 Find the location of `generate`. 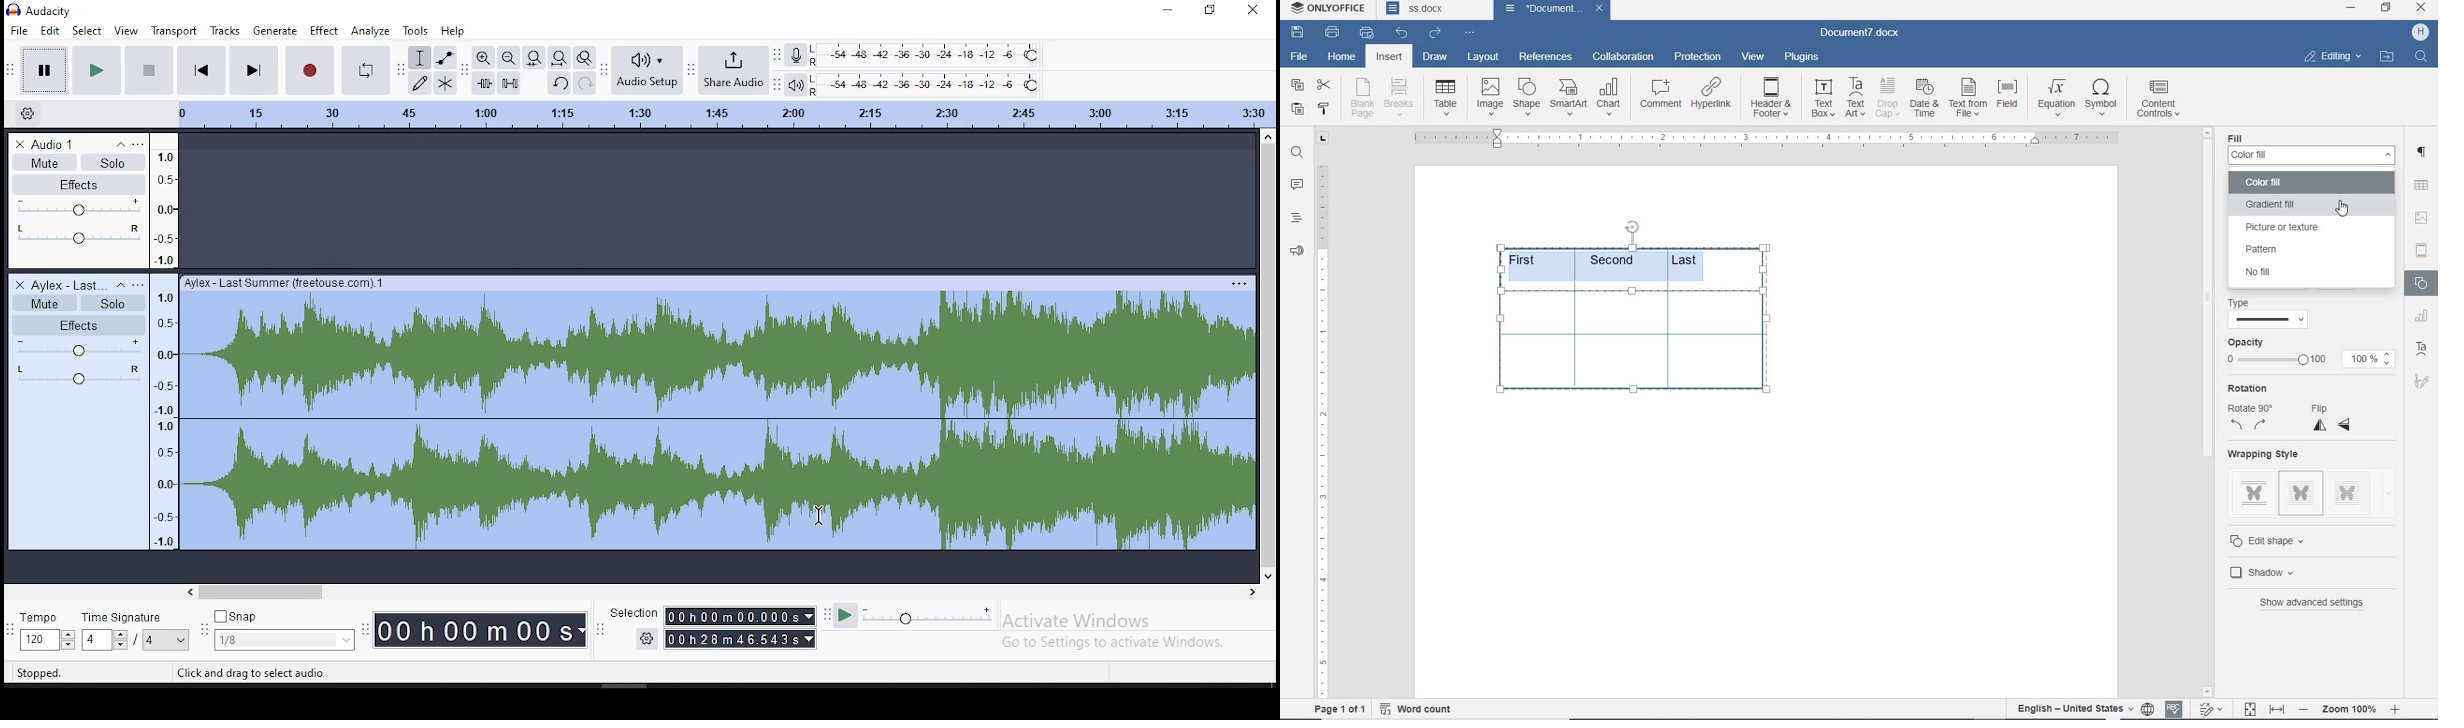

generate is located at coordinates (276, 30).